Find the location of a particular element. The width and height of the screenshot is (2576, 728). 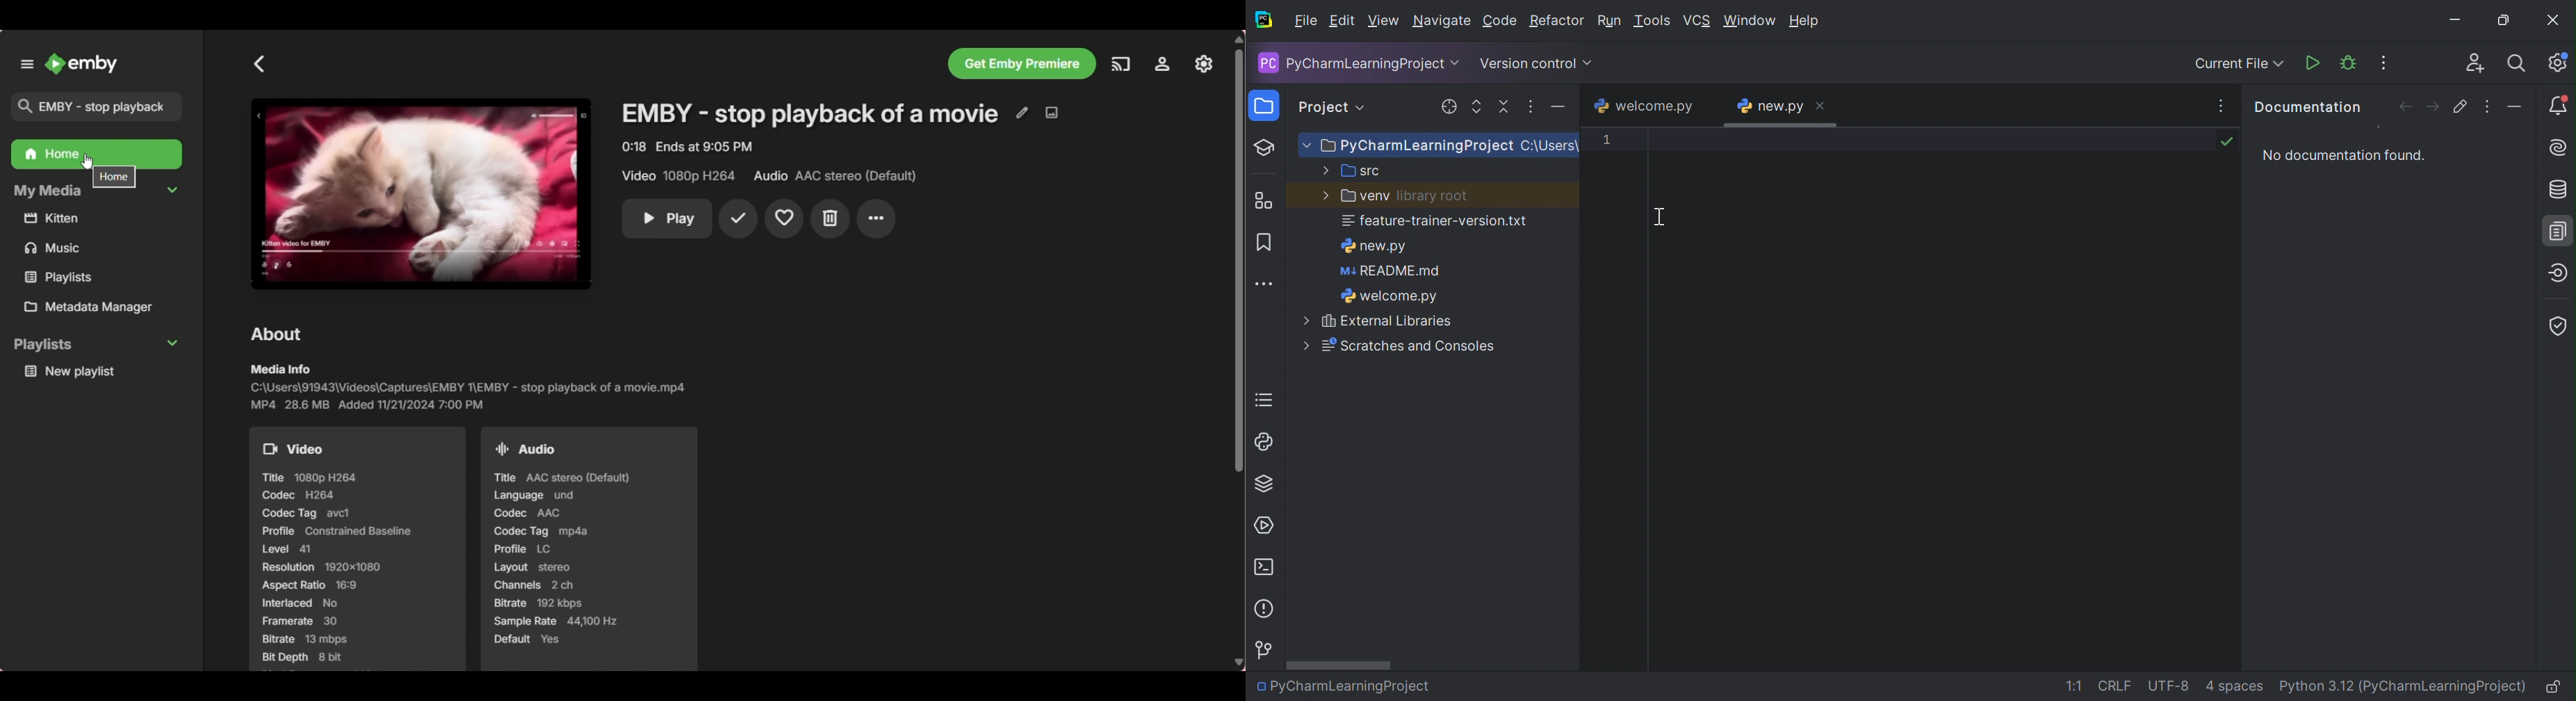

Current FIle is located at coordinates (2240, 64).